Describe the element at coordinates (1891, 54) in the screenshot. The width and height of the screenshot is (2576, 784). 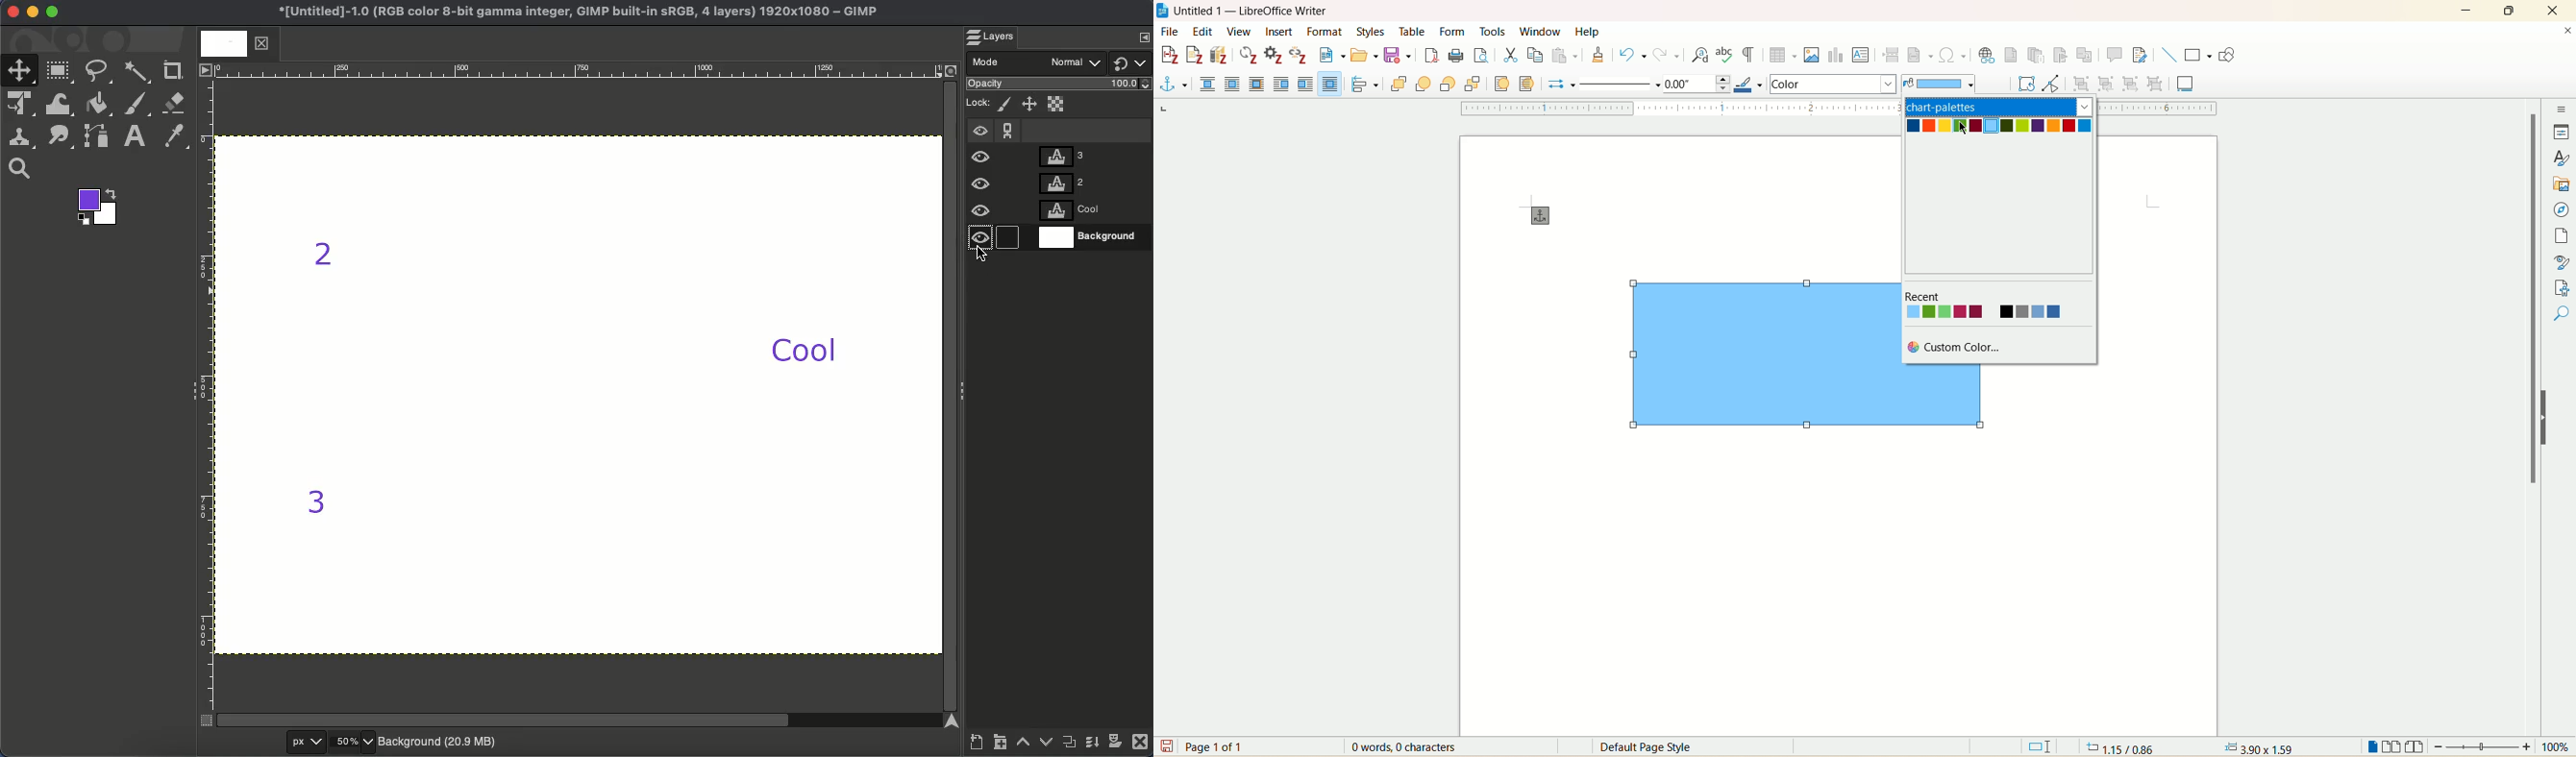
I see `insert page break` at that location.